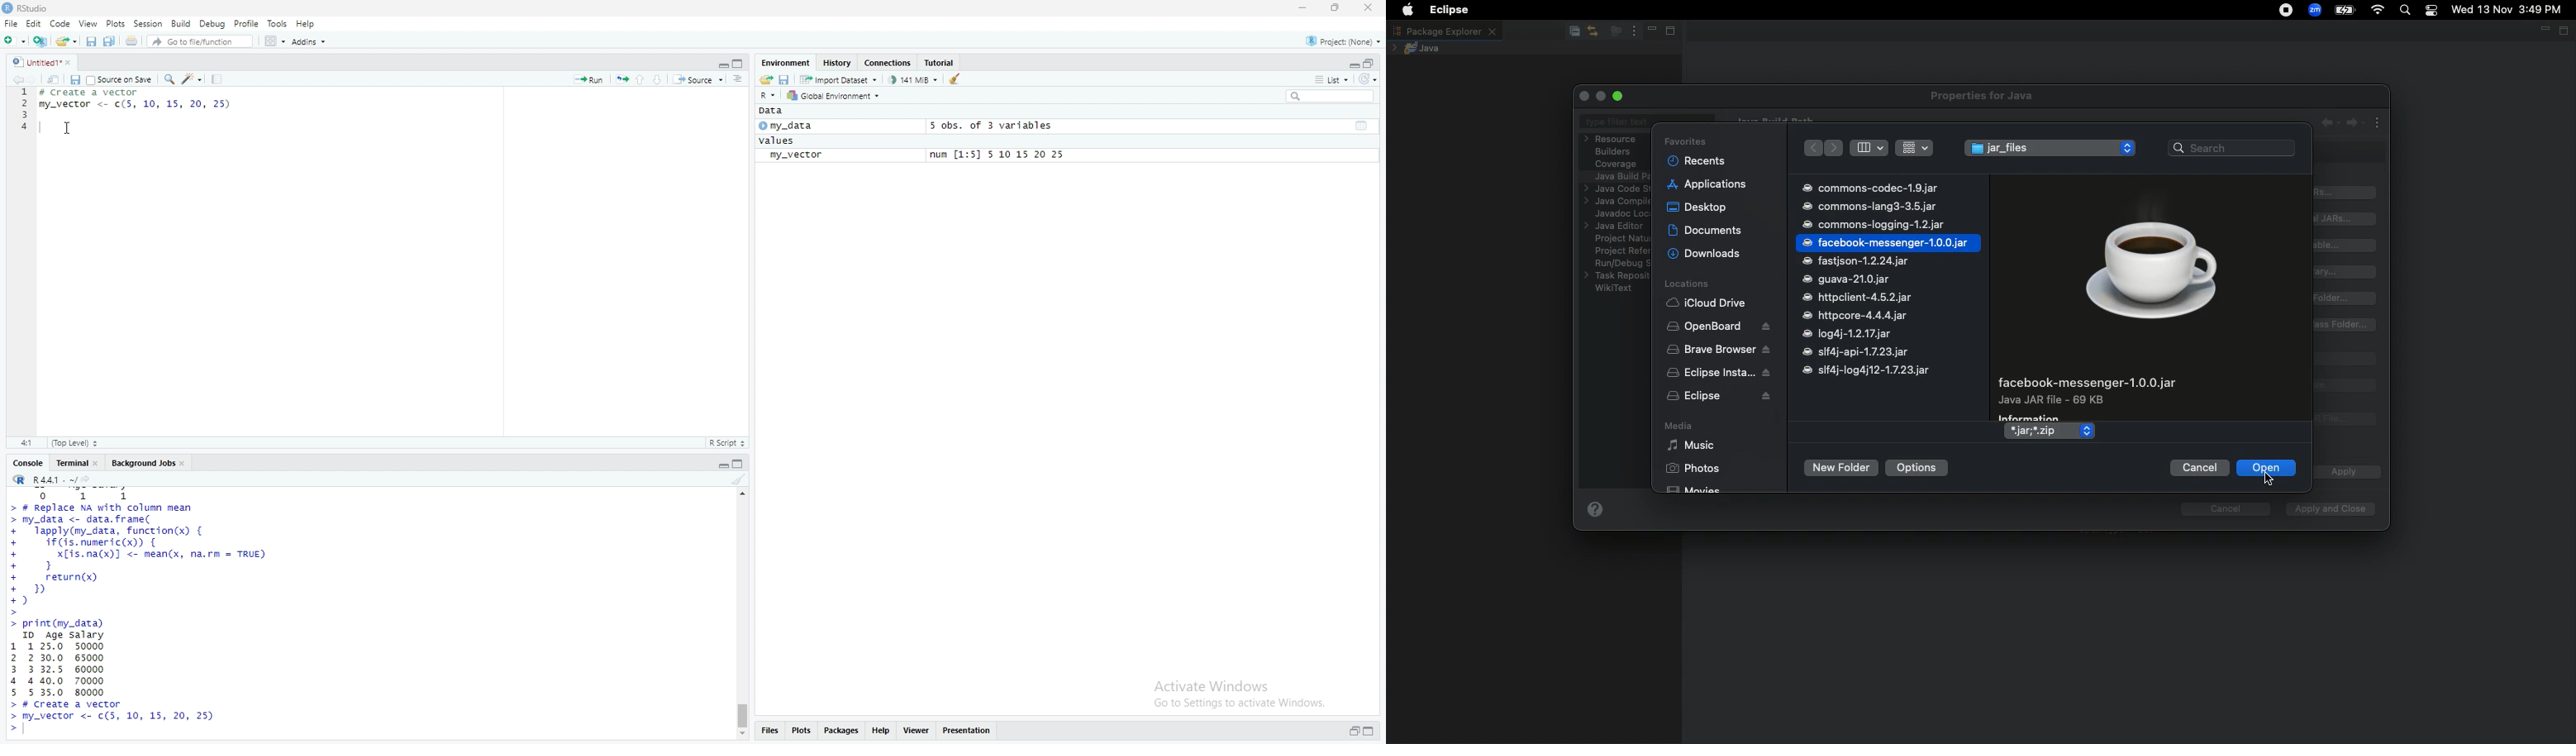 This screenshot has height=756, width=2576. Describe the element at coordinates (1364, 126) in the screenshot. I see `collapse` at that location.